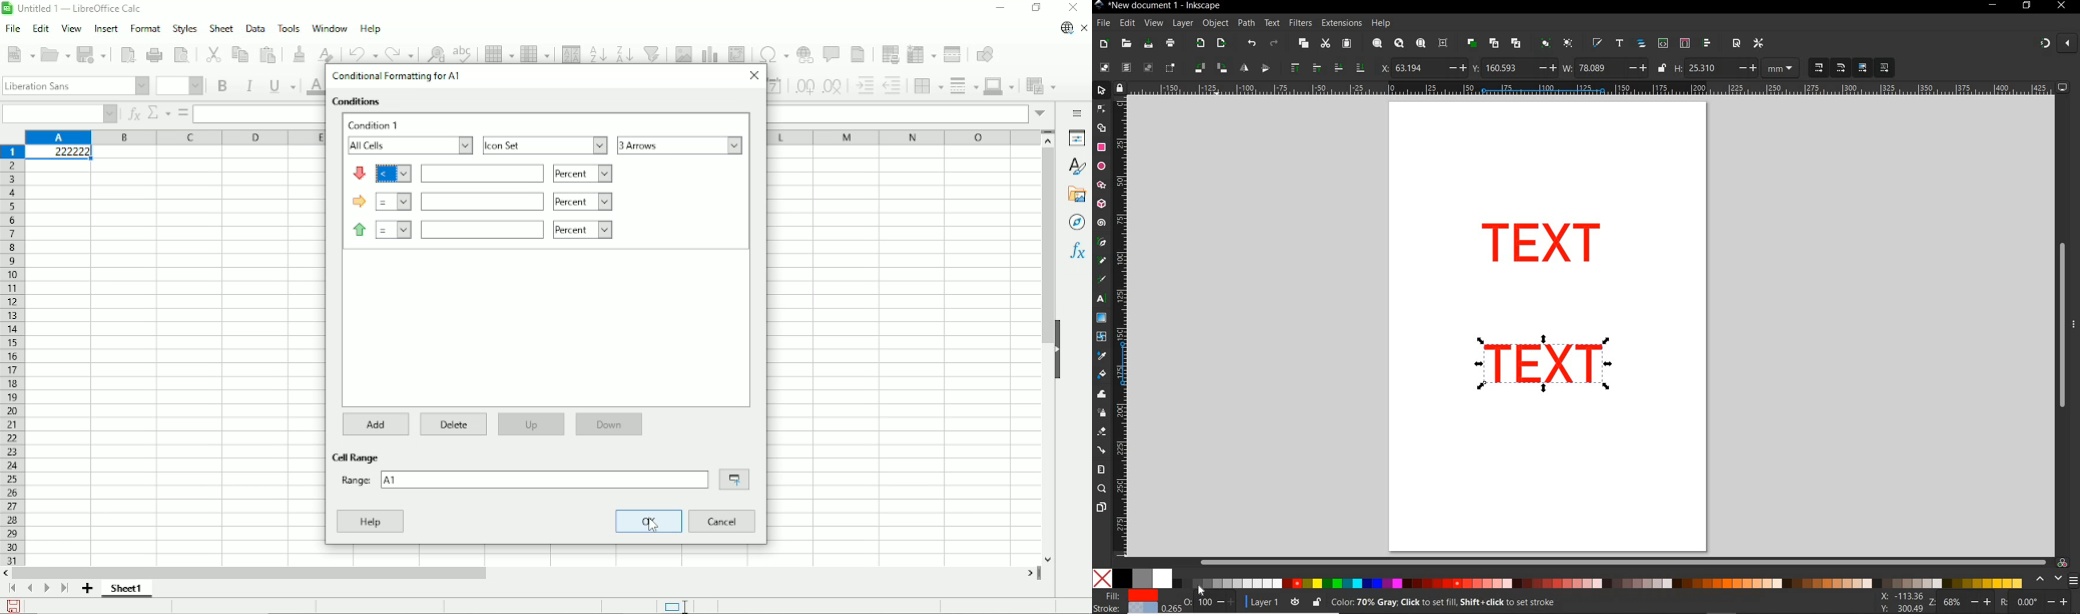 The image size is (2100, 616). Describe the element at coordinates (448, 228) in the screenshot. I see `icon condition` at that location.